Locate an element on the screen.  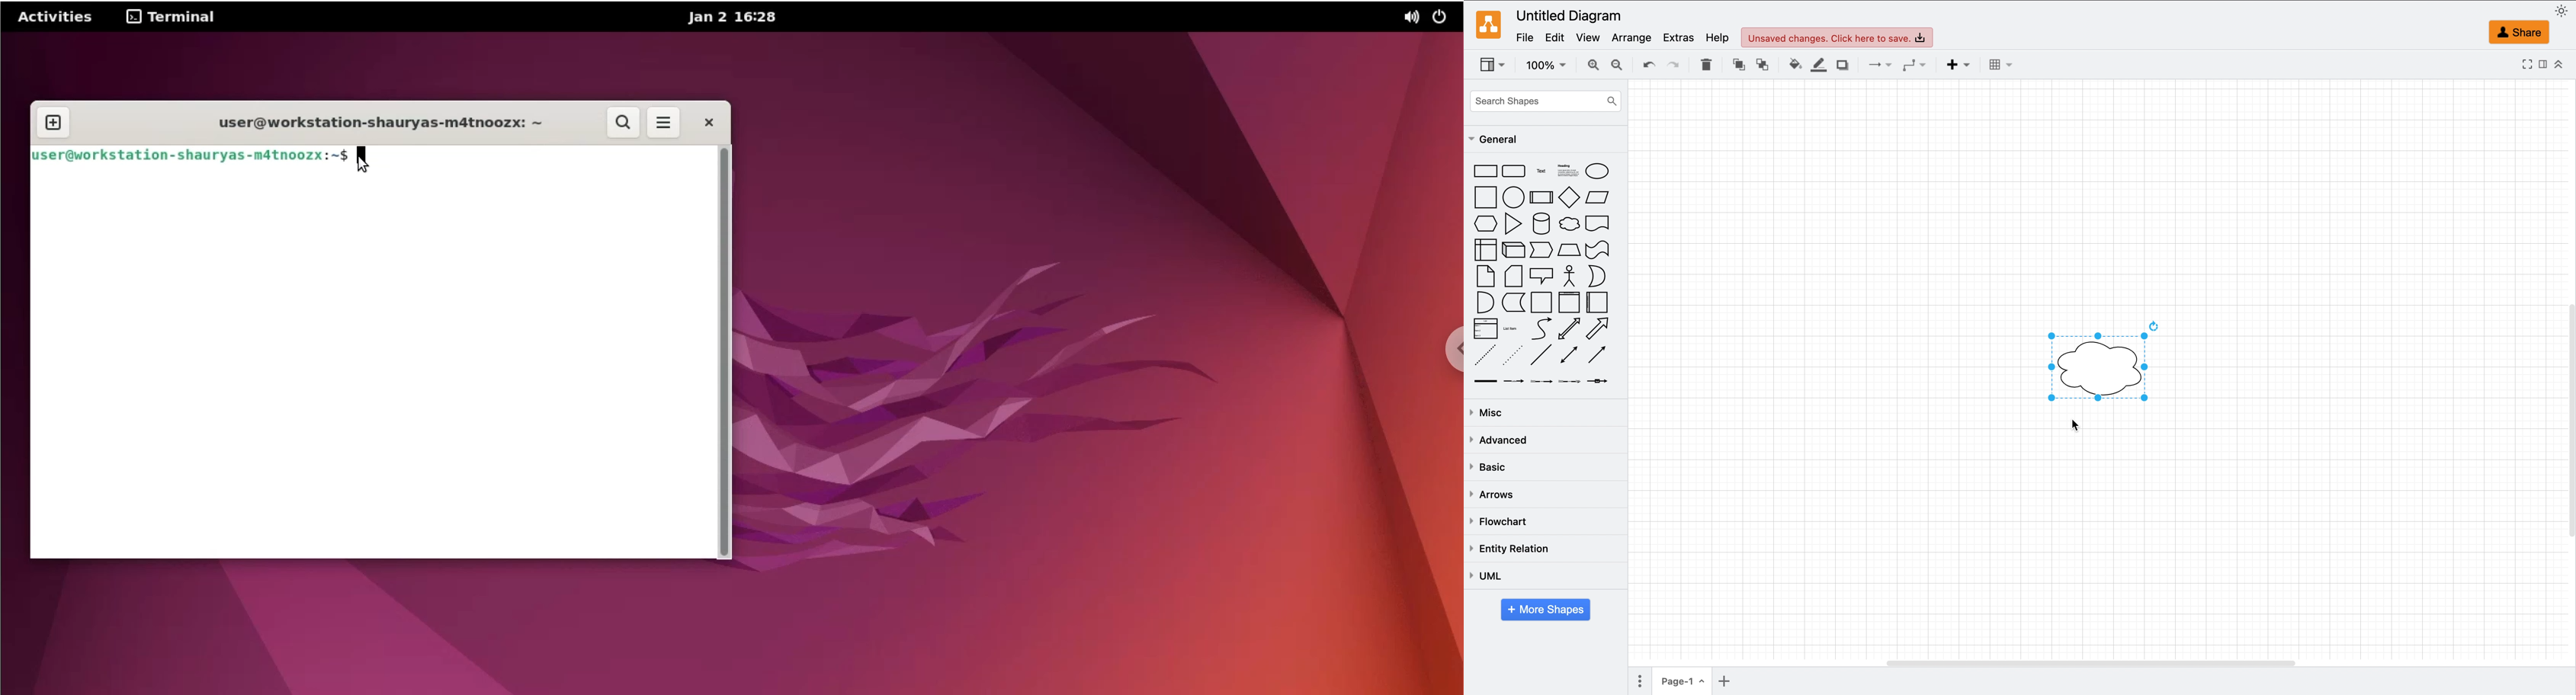
and is located at coordinates (1487, 302).